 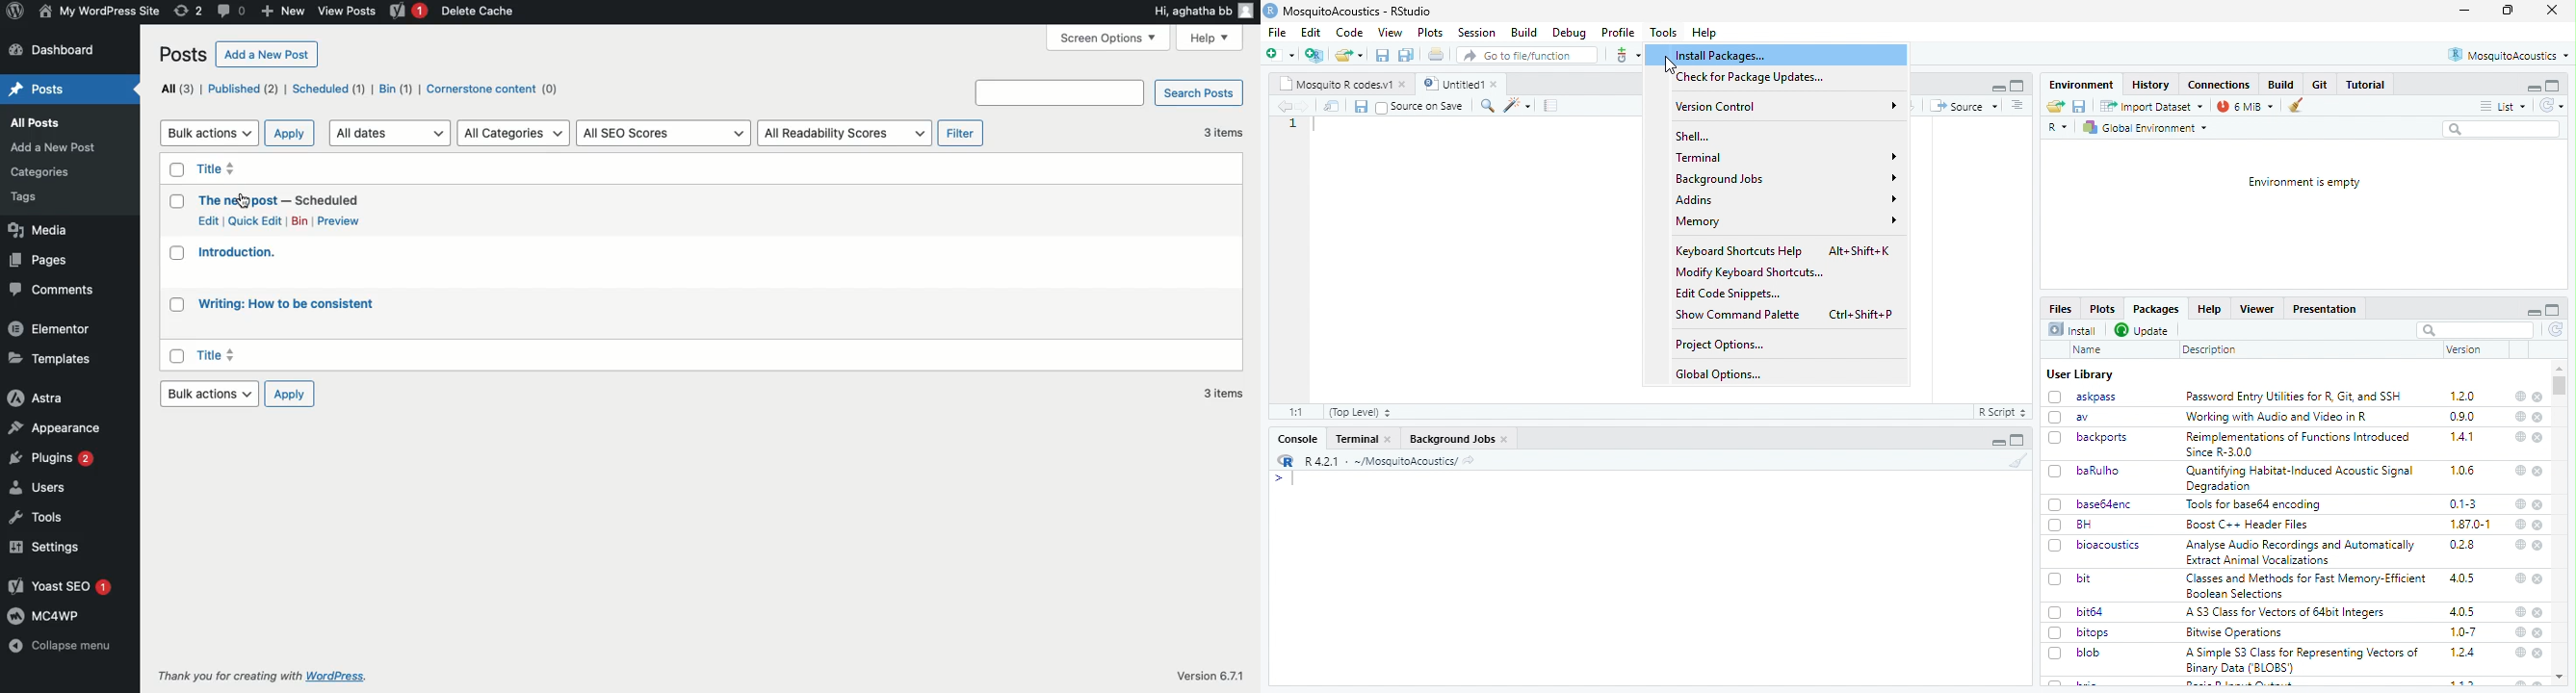 I want to click on web, so click(x=2521, y=578).